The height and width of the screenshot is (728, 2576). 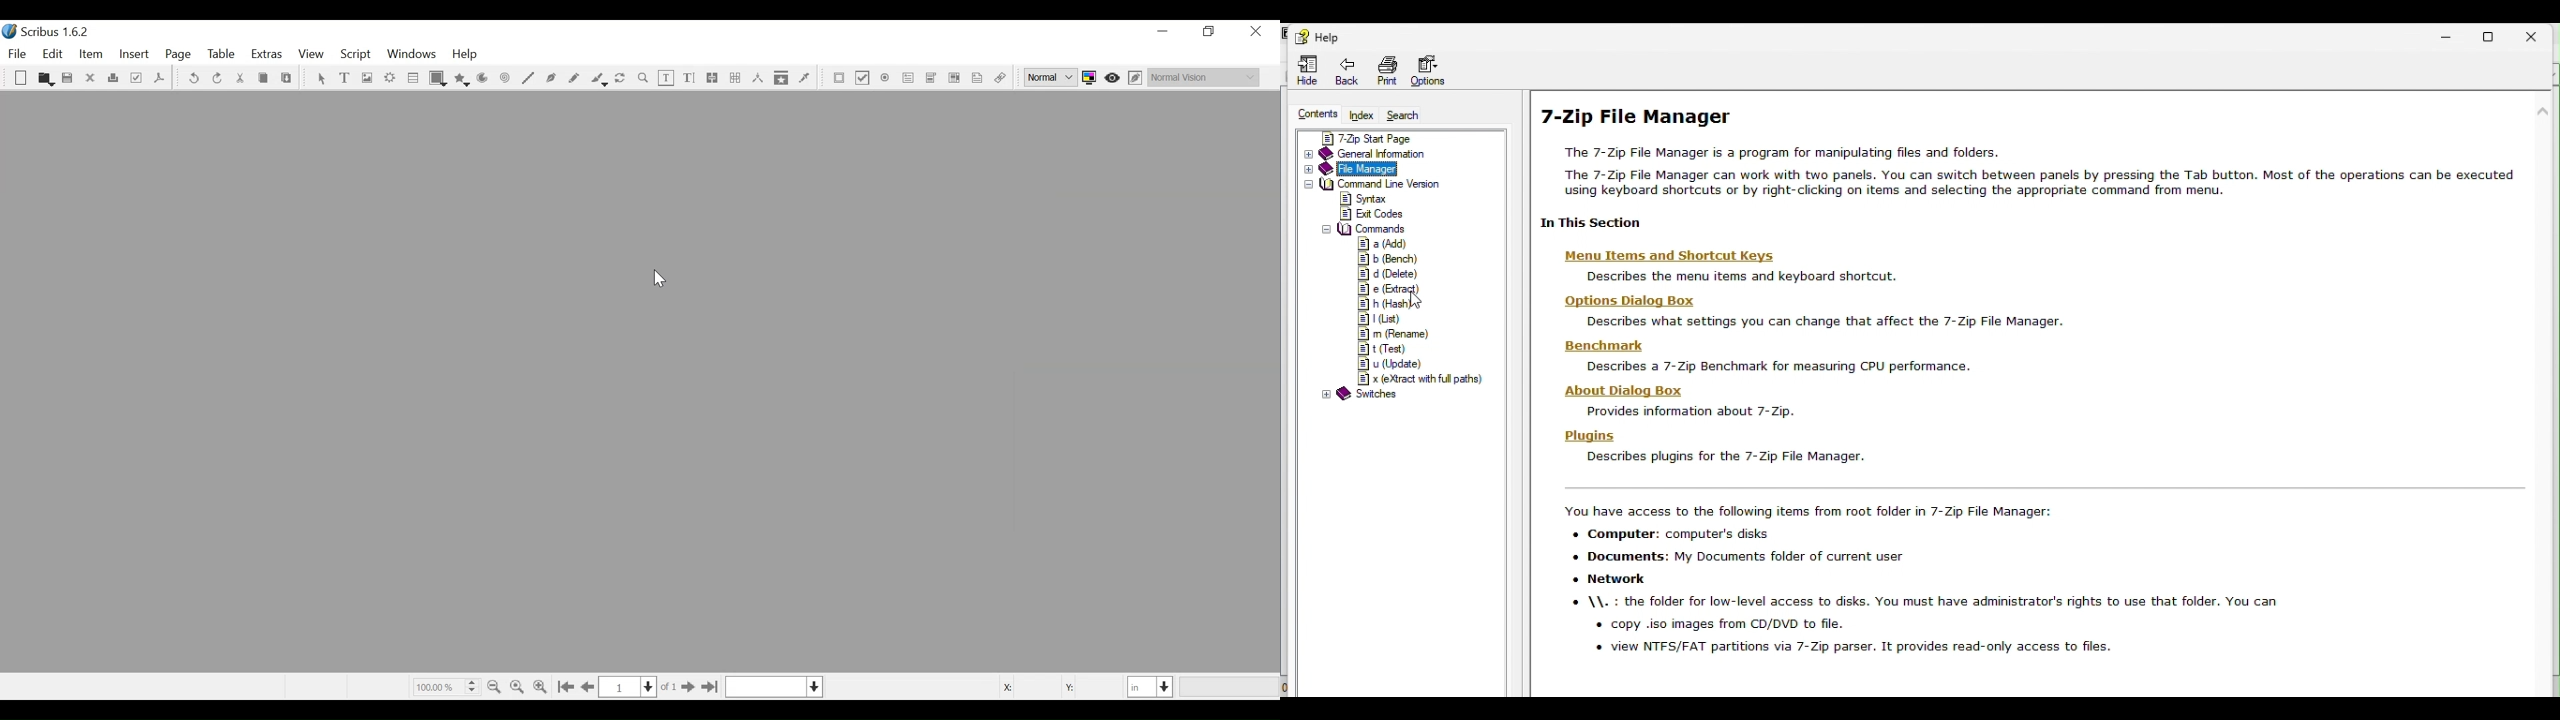 I want to click on Measurements, so click(x=757, y=78).